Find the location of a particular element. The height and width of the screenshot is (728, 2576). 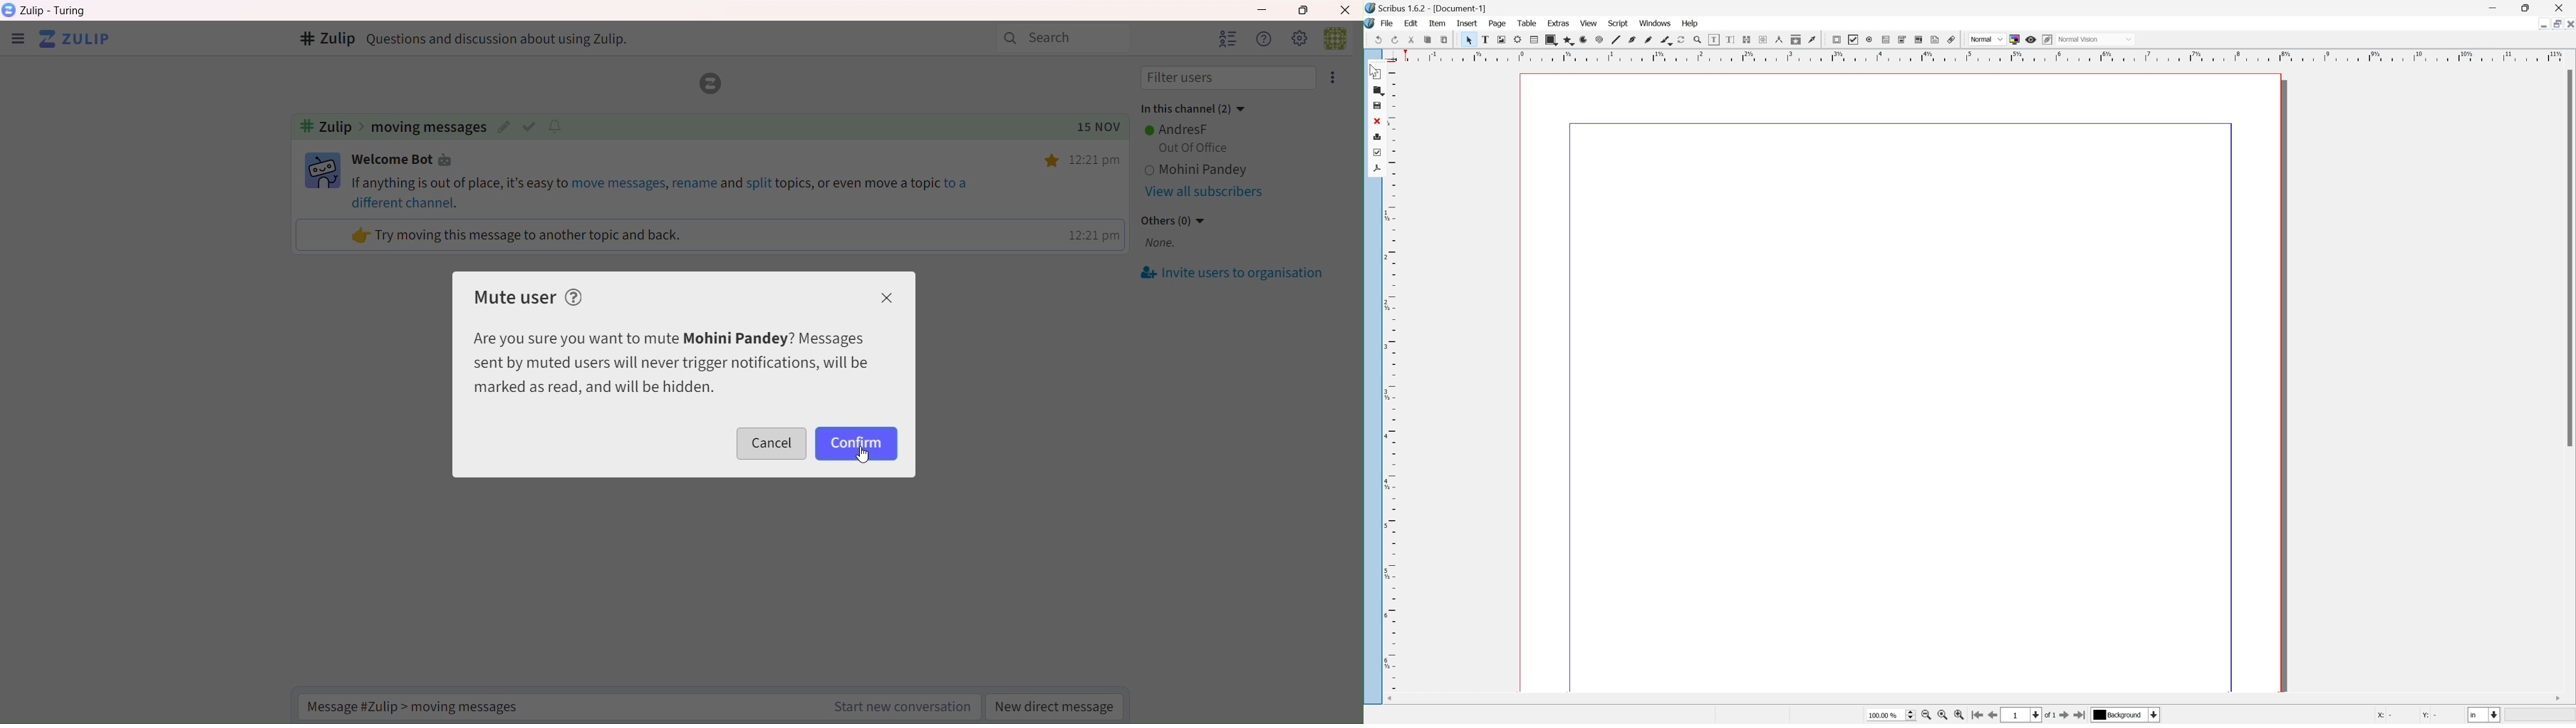

copy item properties is located at coordinates (1919, 40).